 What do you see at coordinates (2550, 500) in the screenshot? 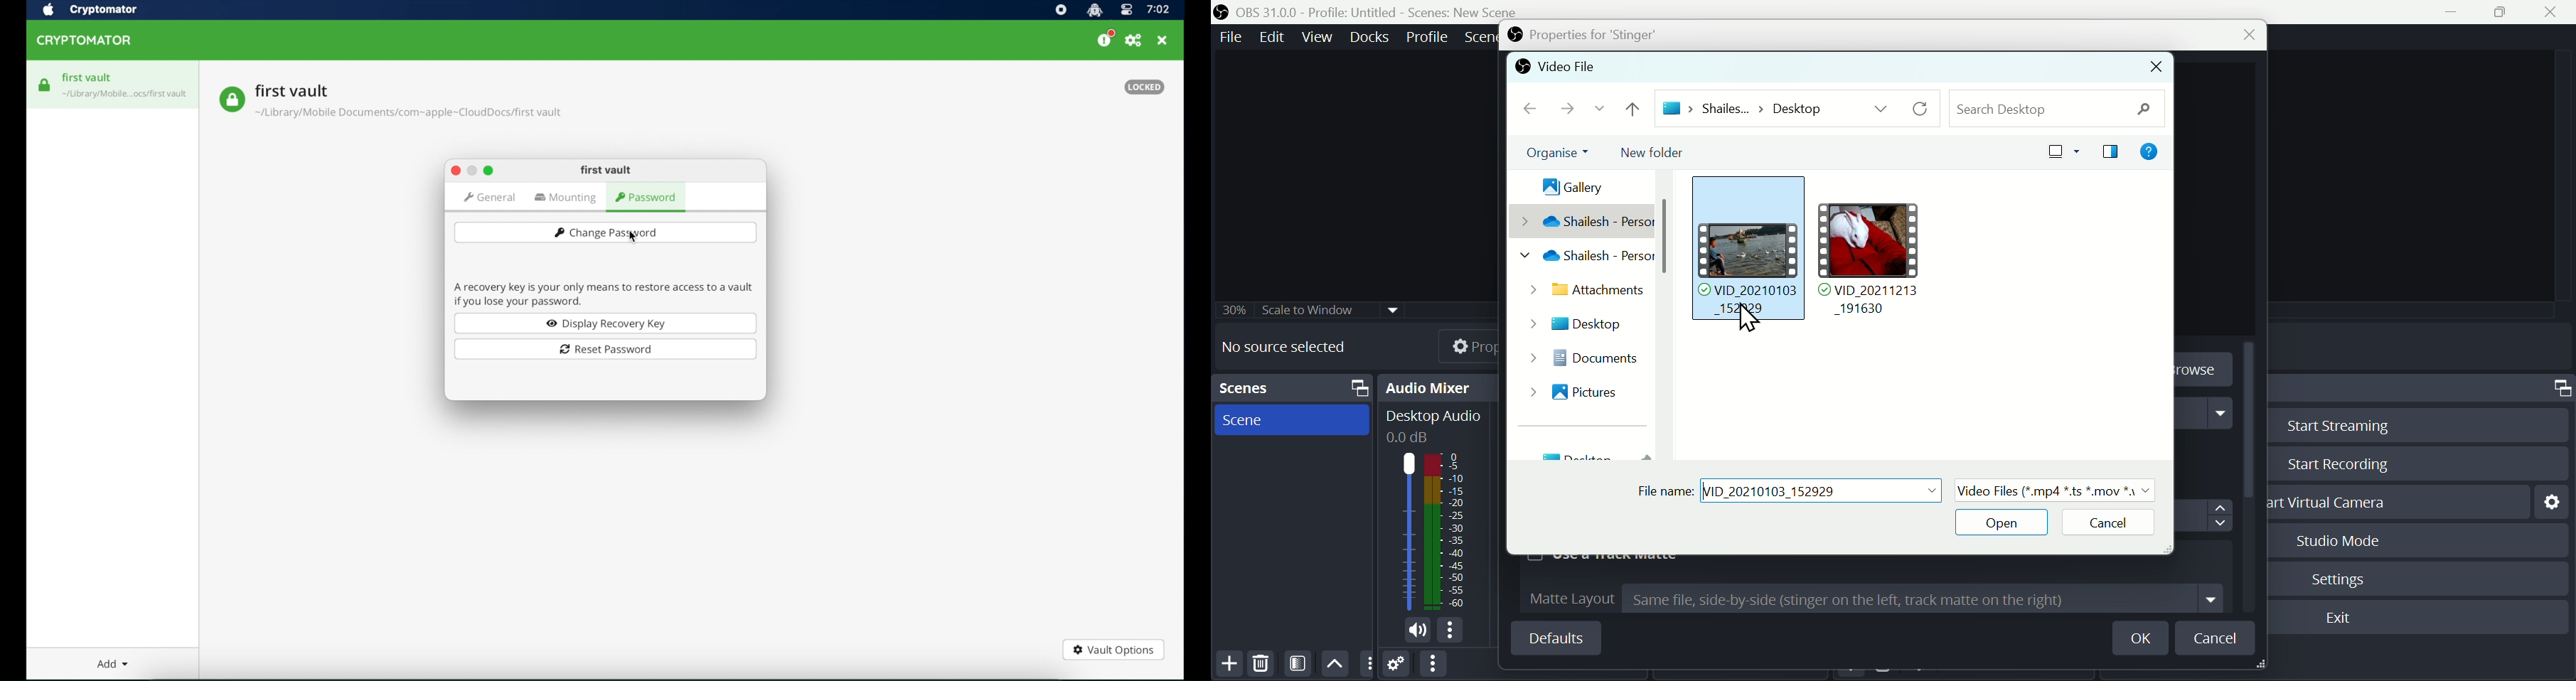
I see `Settings` at bounding box center [2550, 500].